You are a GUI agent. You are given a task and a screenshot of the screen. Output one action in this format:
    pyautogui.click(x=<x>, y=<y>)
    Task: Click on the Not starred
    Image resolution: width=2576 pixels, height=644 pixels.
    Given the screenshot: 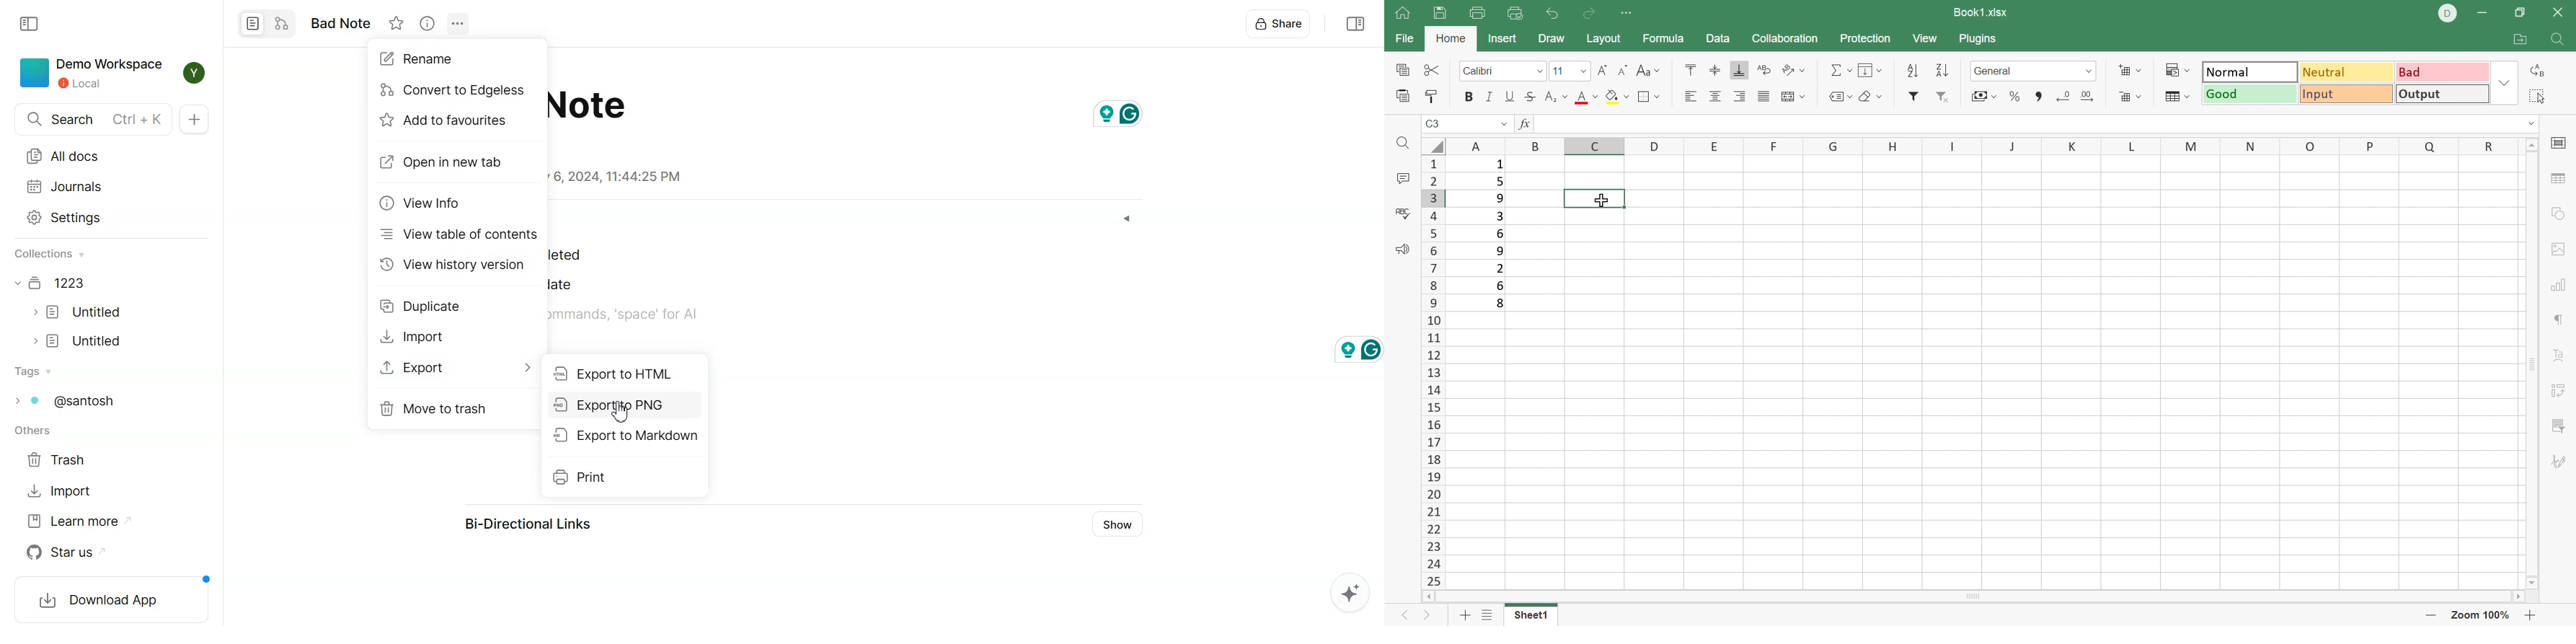 What is the action you would take?
    pyautogui.click(x=397, y=23)
    